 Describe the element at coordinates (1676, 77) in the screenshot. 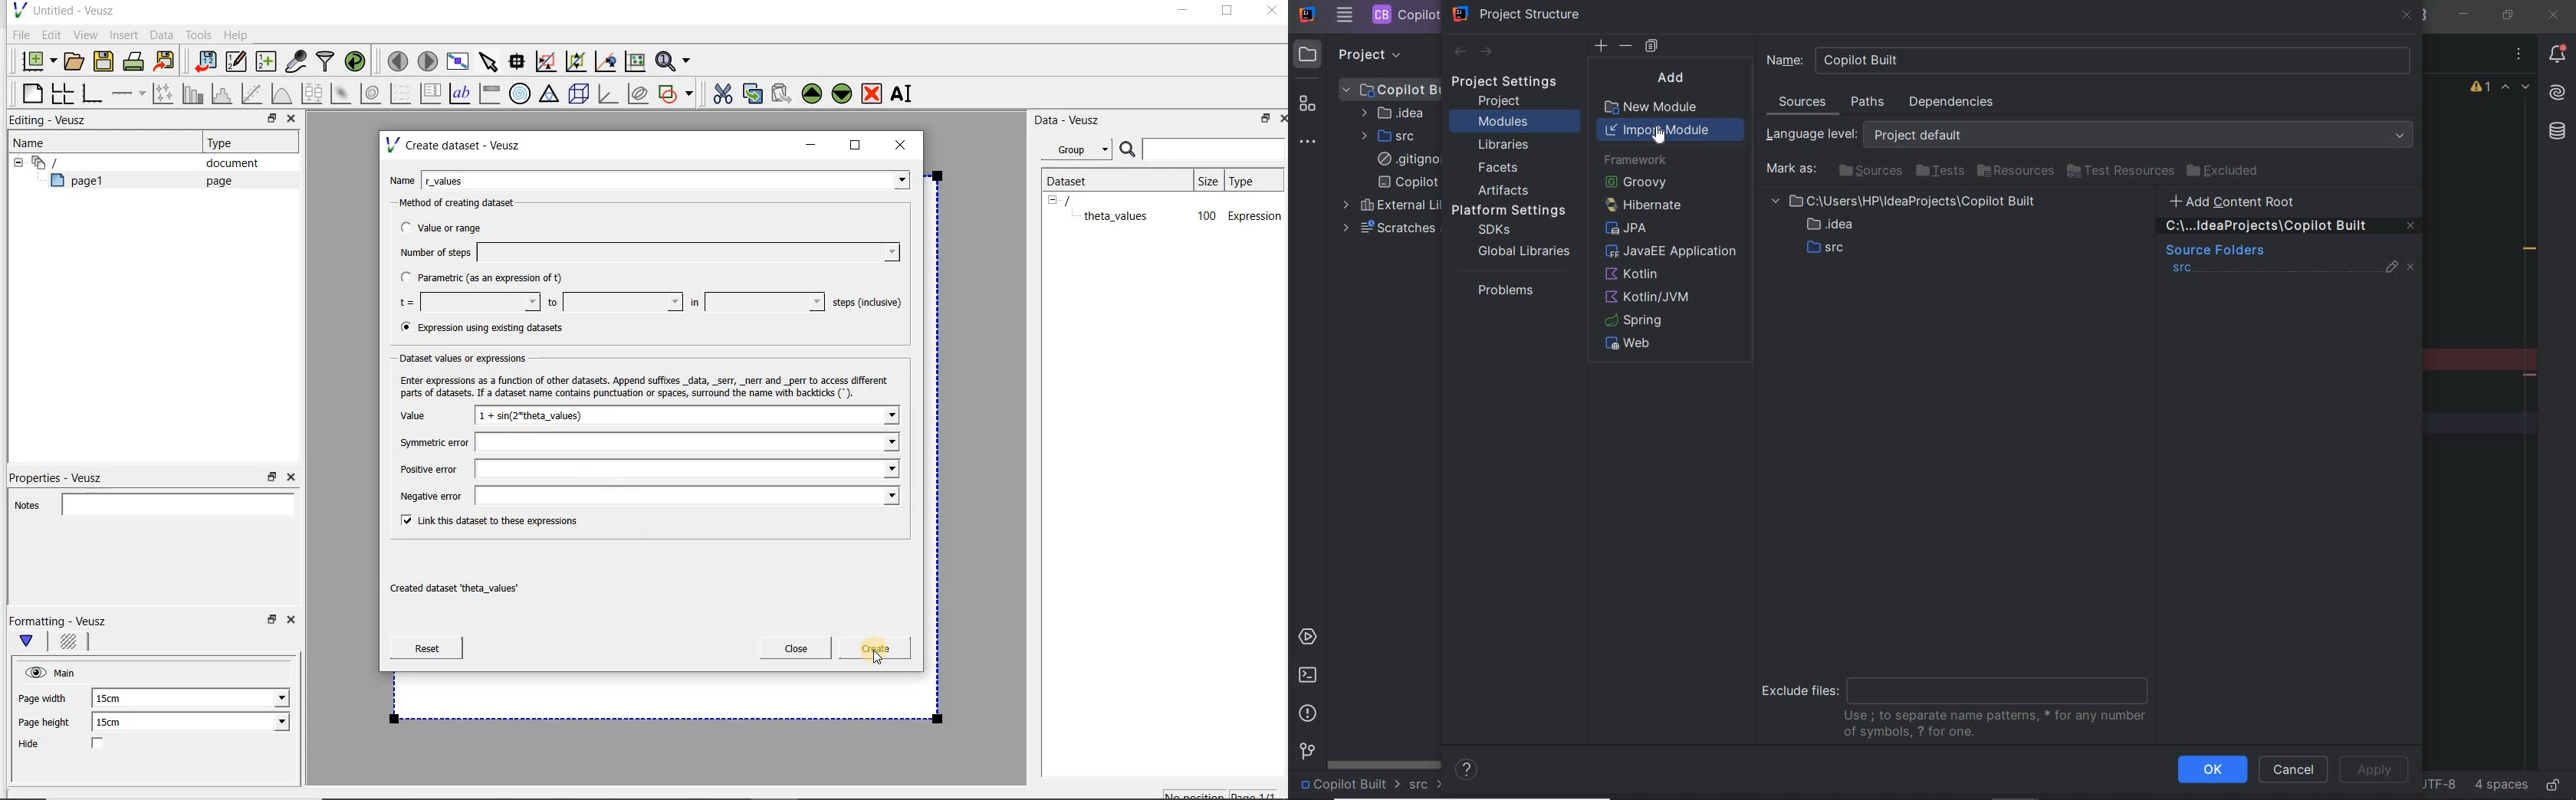

I see `add` at that location.